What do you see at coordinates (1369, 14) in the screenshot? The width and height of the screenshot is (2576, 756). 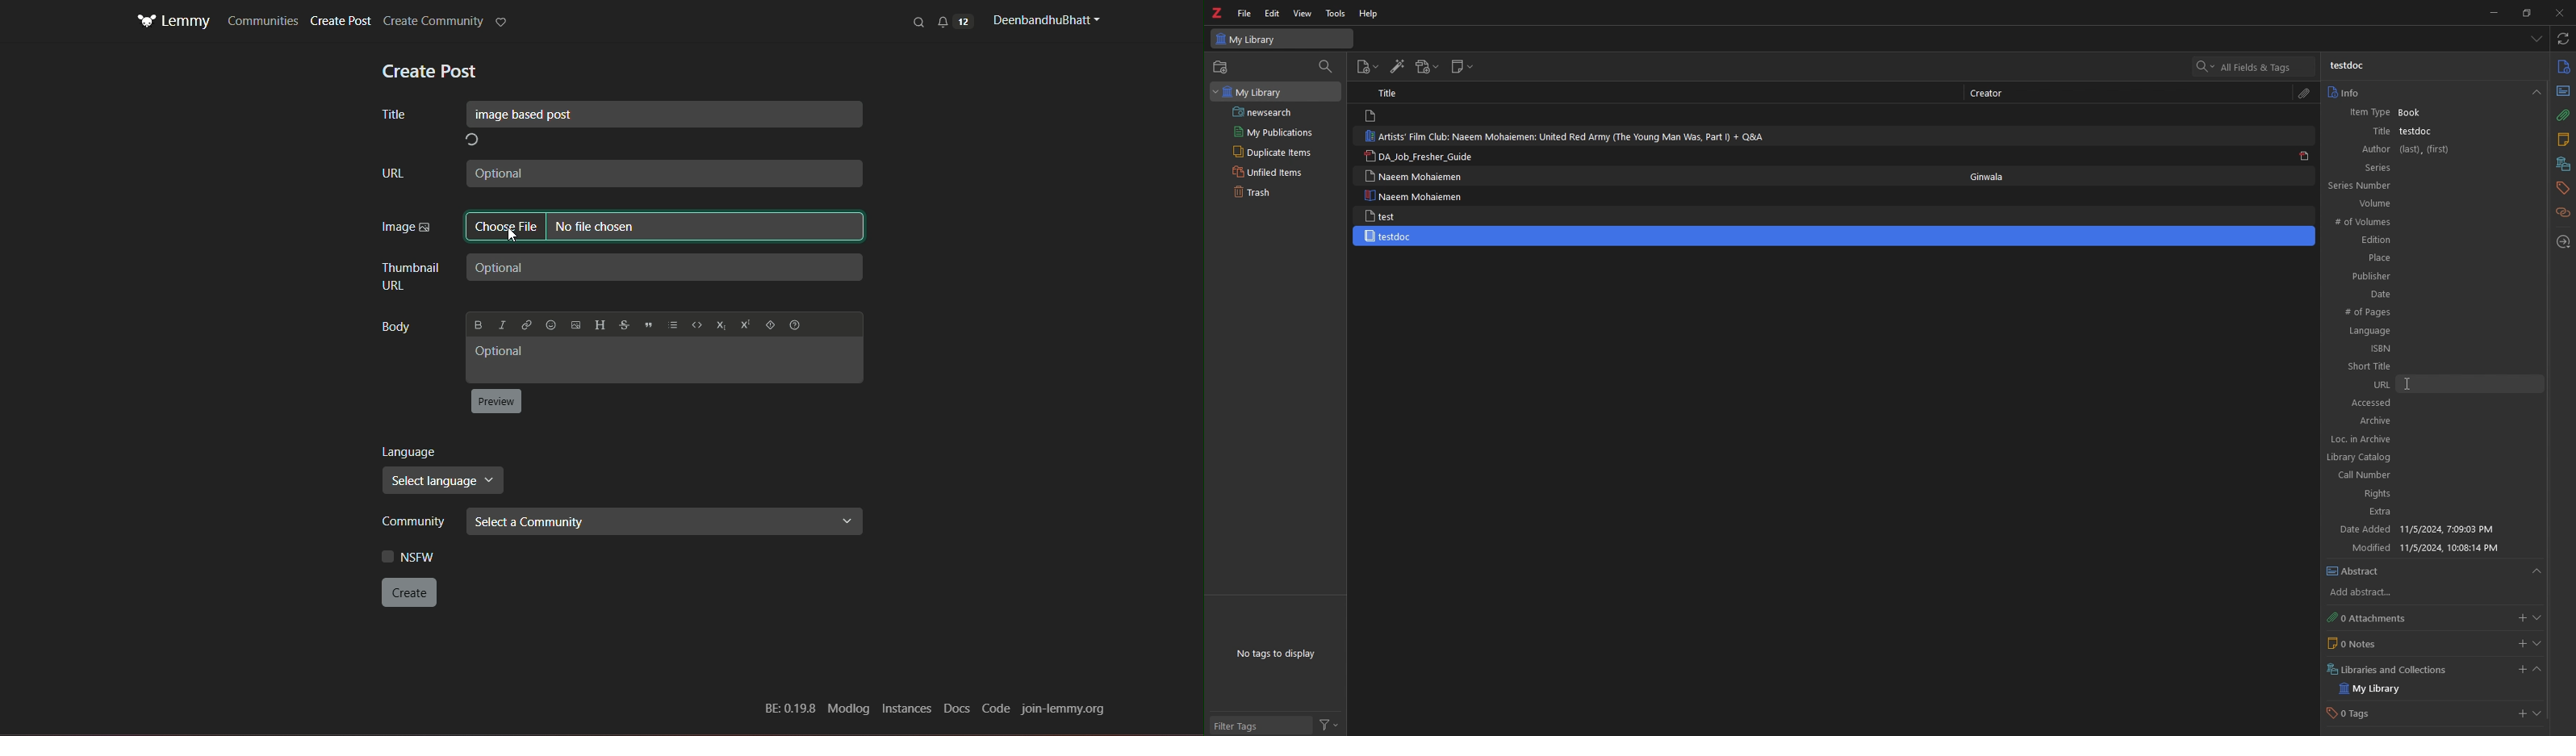 I see `help` at bounding box center [1369, 14].